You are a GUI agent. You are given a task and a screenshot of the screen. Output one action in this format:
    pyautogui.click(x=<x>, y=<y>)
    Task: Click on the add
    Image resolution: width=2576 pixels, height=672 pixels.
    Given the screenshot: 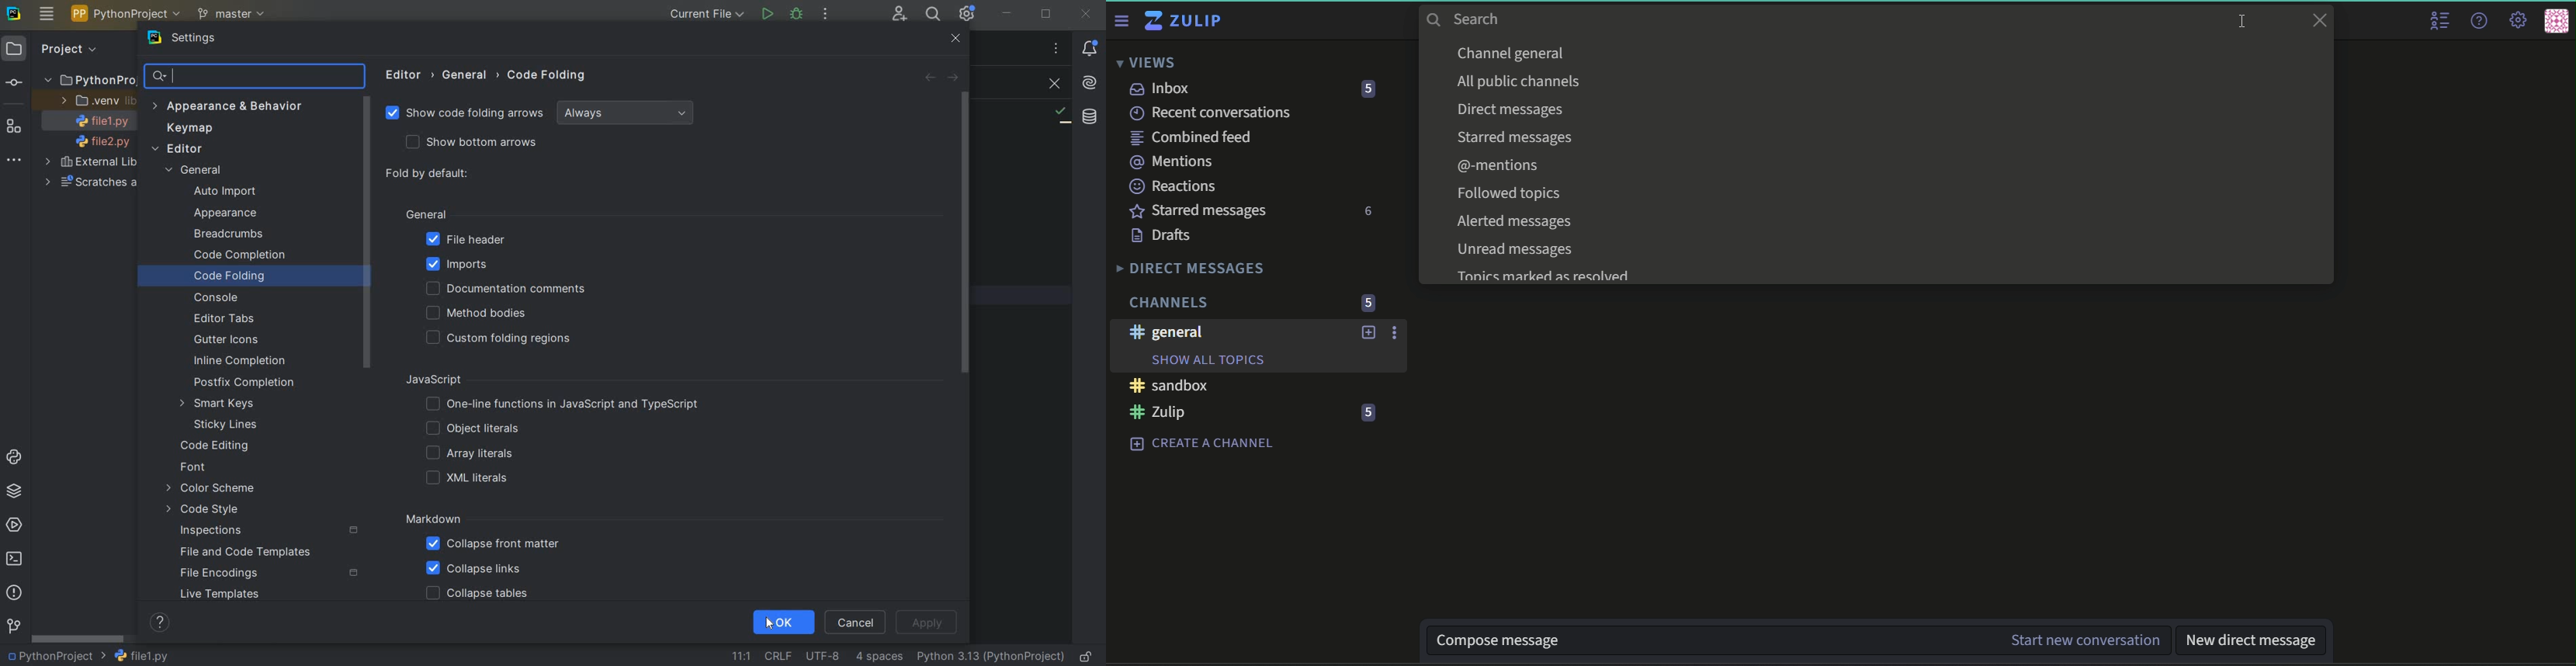 What is the action you would take?
    pyautogui.click(x=1369, y=333)
    